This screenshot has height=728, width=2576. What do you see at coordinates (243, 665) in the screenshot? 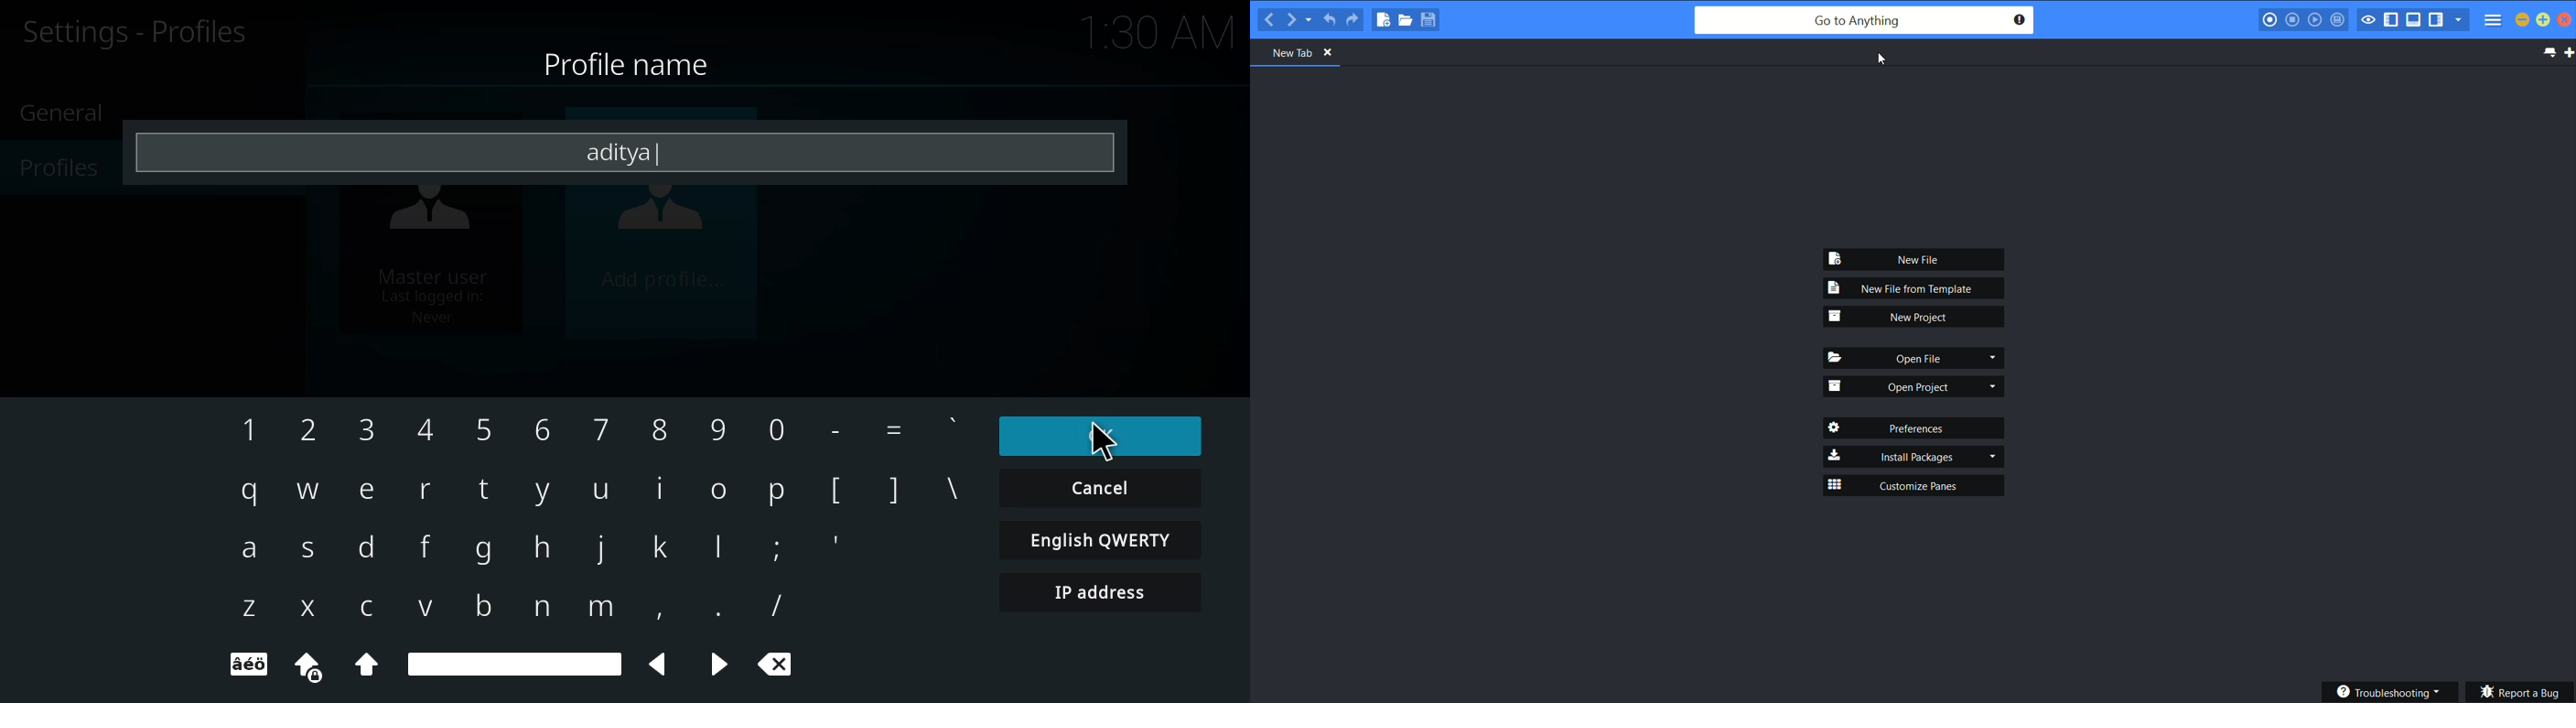
I see `text format` at bounding box center [243, 665].